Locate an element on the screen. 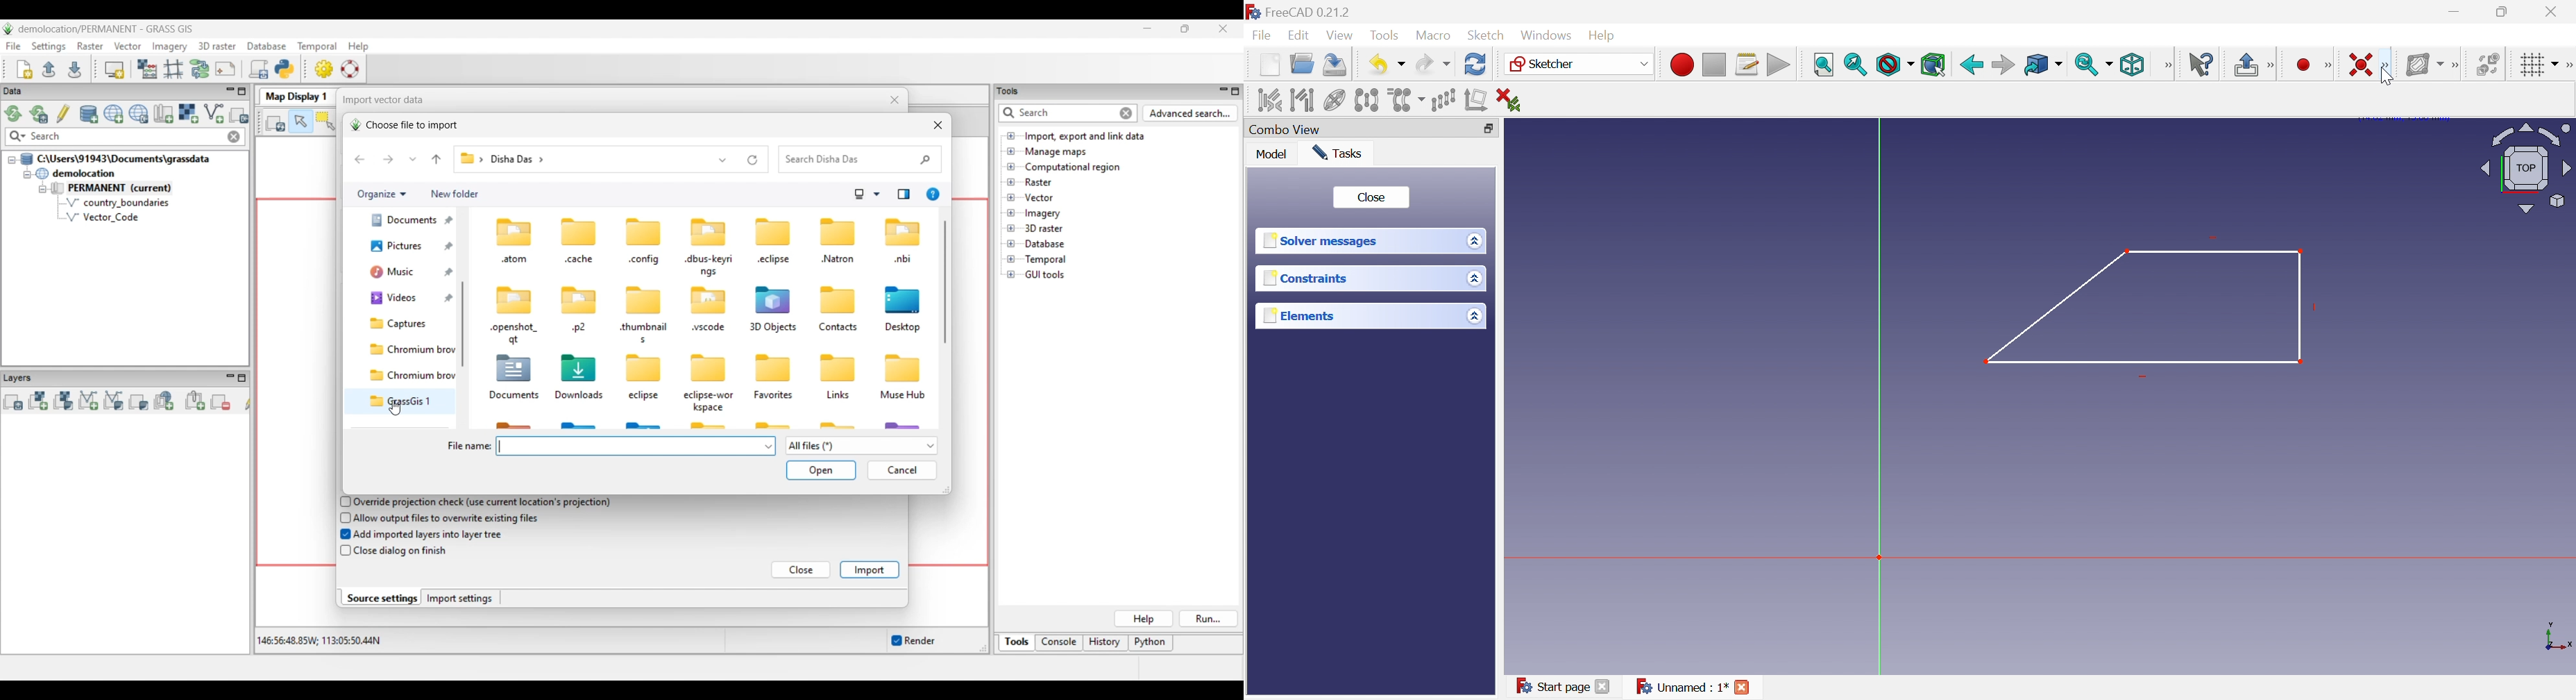 This screenshot has height=700, width=2576. New is located at coordinates (1269, 68).